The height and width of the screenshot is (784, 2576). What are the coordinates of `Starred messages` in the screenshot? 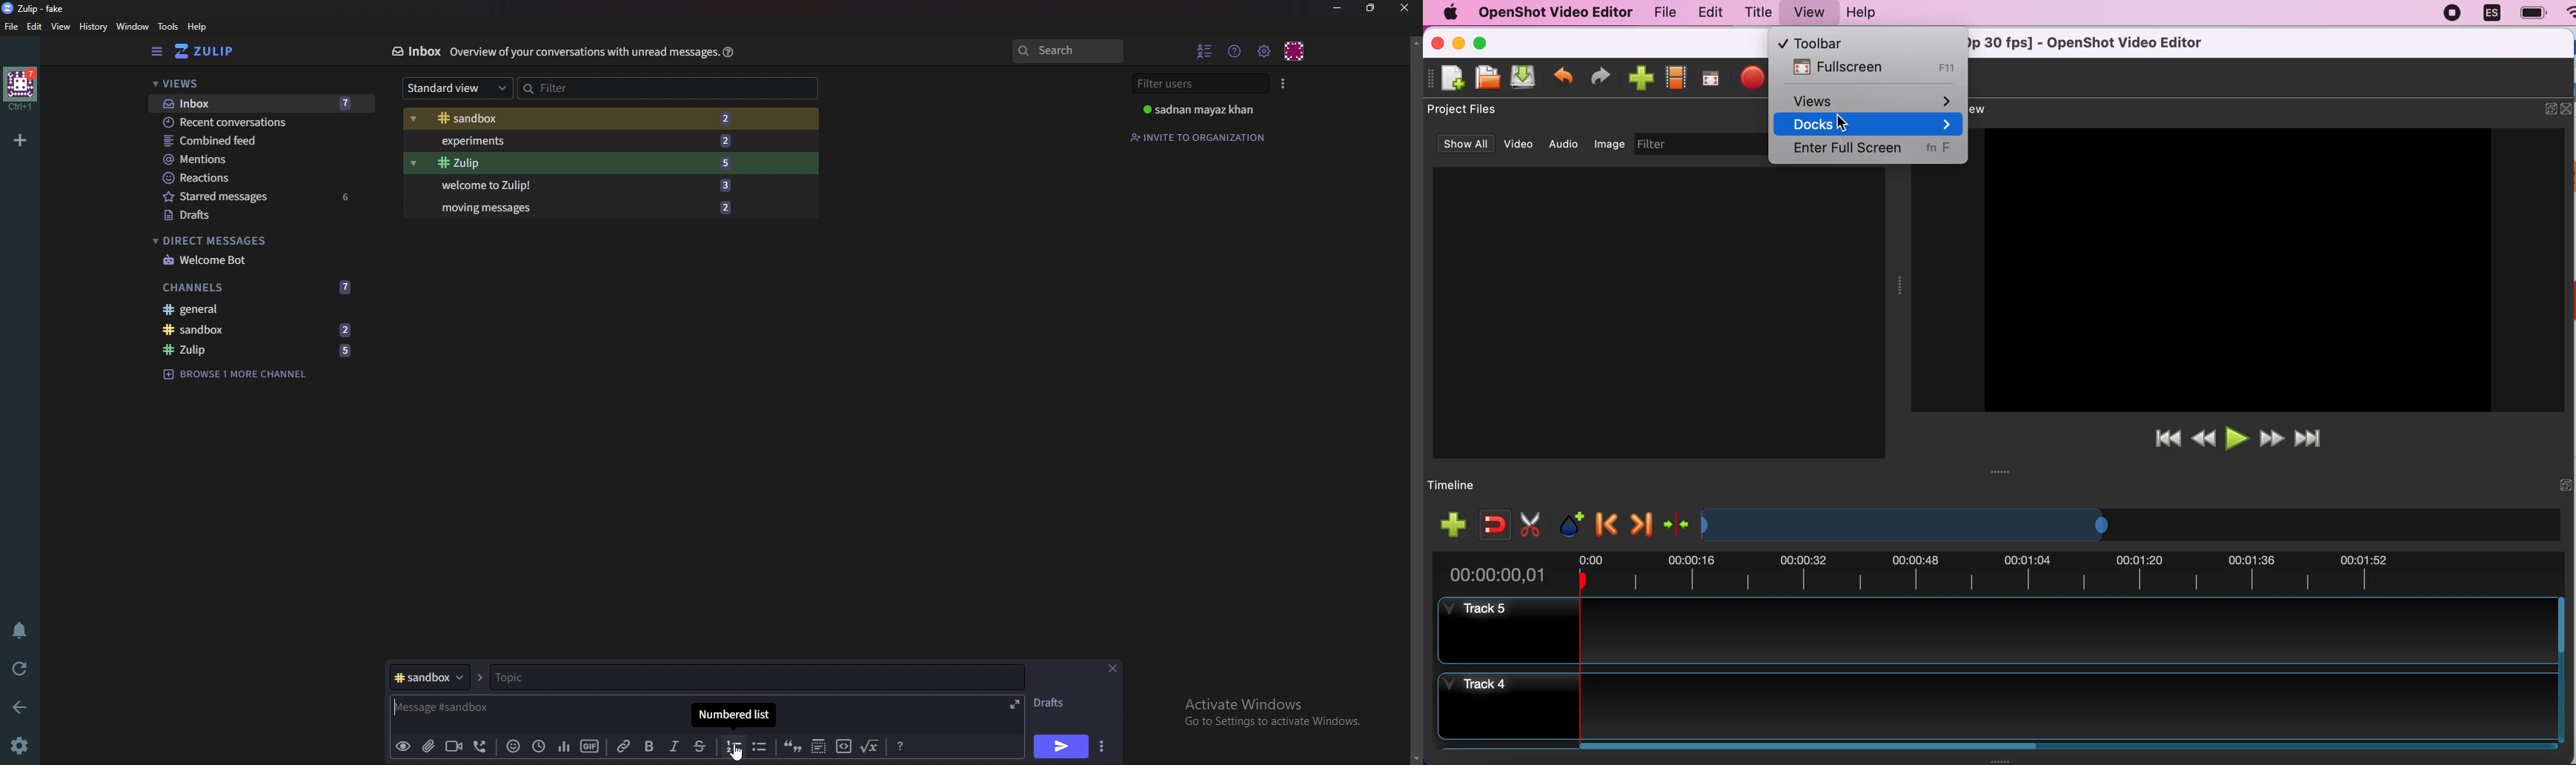 It's located at (259, 196).